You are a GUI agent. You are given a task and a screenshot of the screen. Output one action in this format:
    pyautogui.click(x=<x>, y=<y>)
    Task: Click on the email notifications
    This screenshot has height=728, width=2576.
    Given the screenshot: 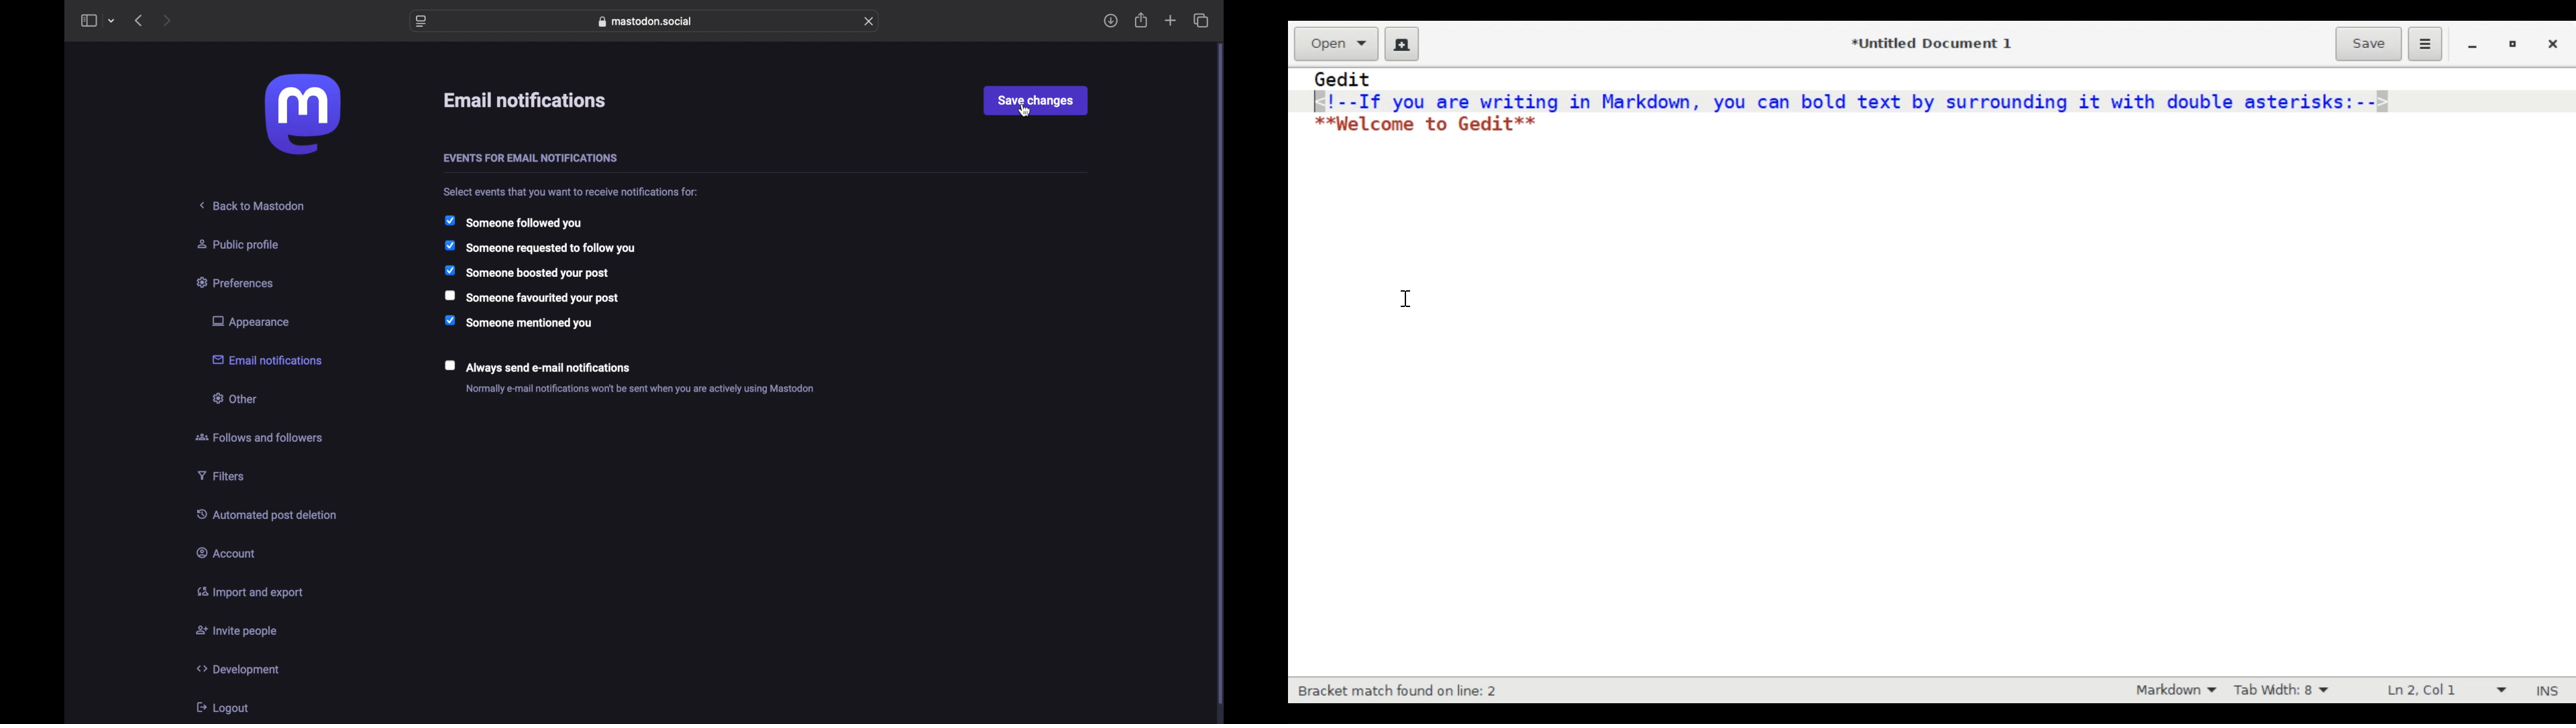 What is the action you would take?
    pyautogui.click(x=526, y=101)
    